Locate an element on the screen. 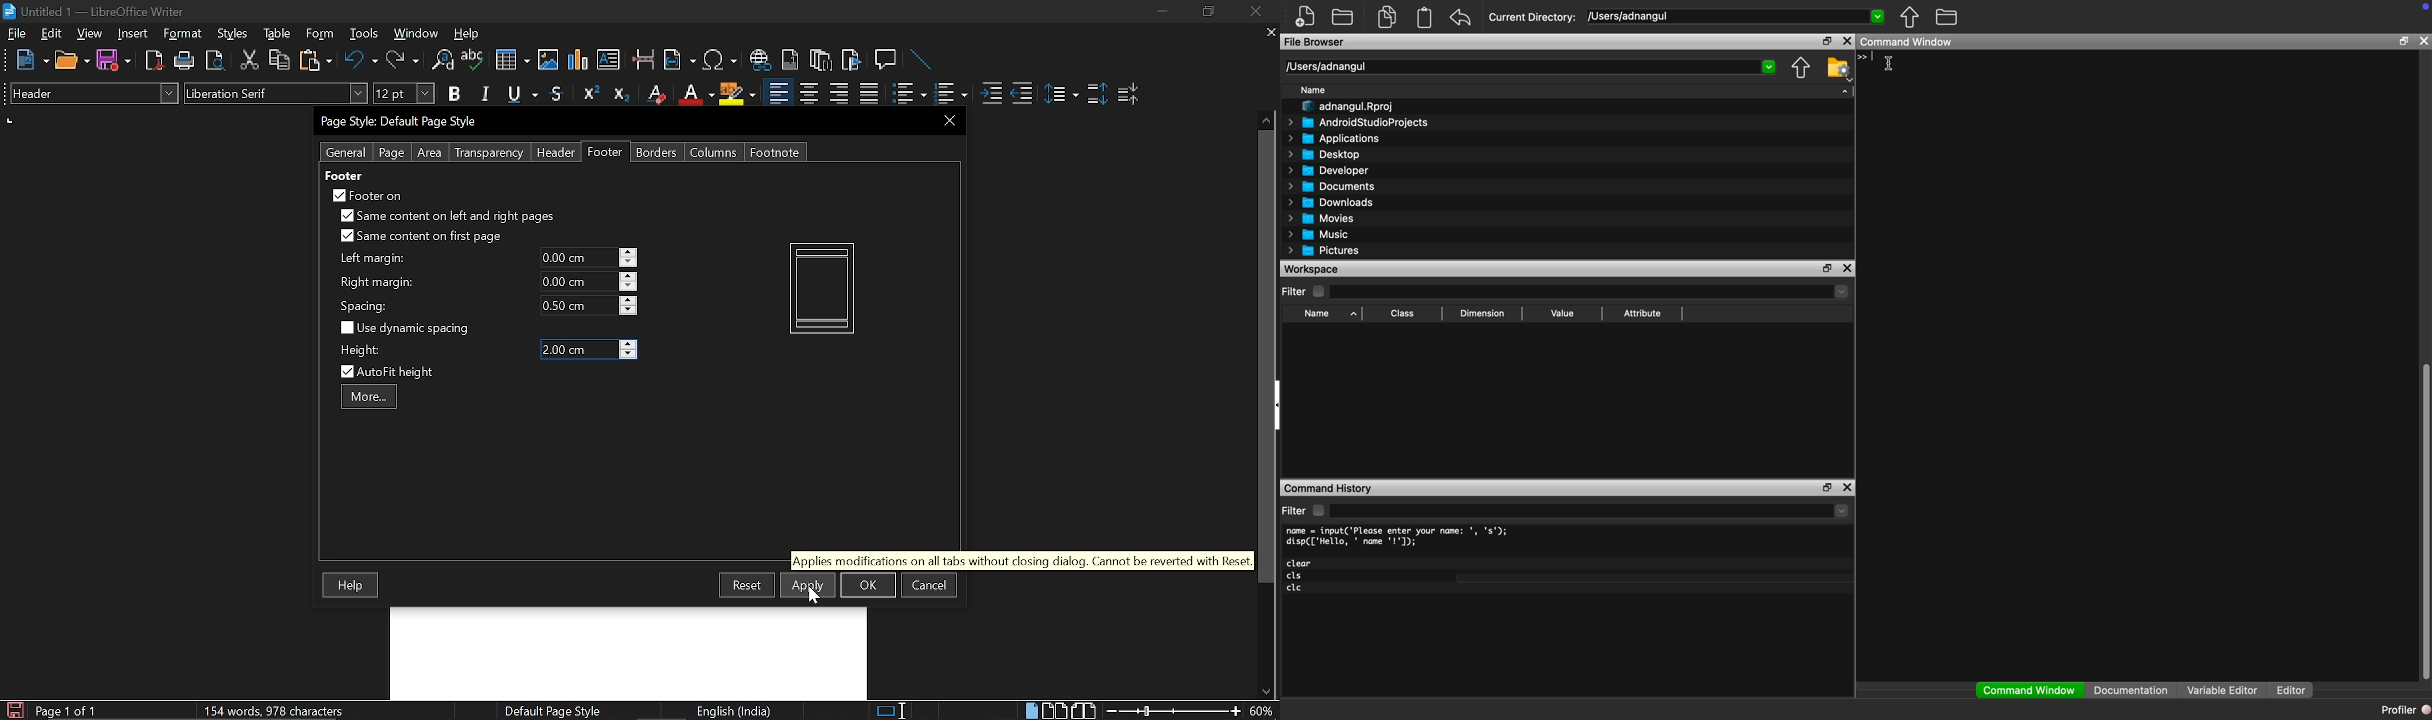 This screenshot has height=728, width=2436. Users/adnangul is located at coordinates (1325, 66).